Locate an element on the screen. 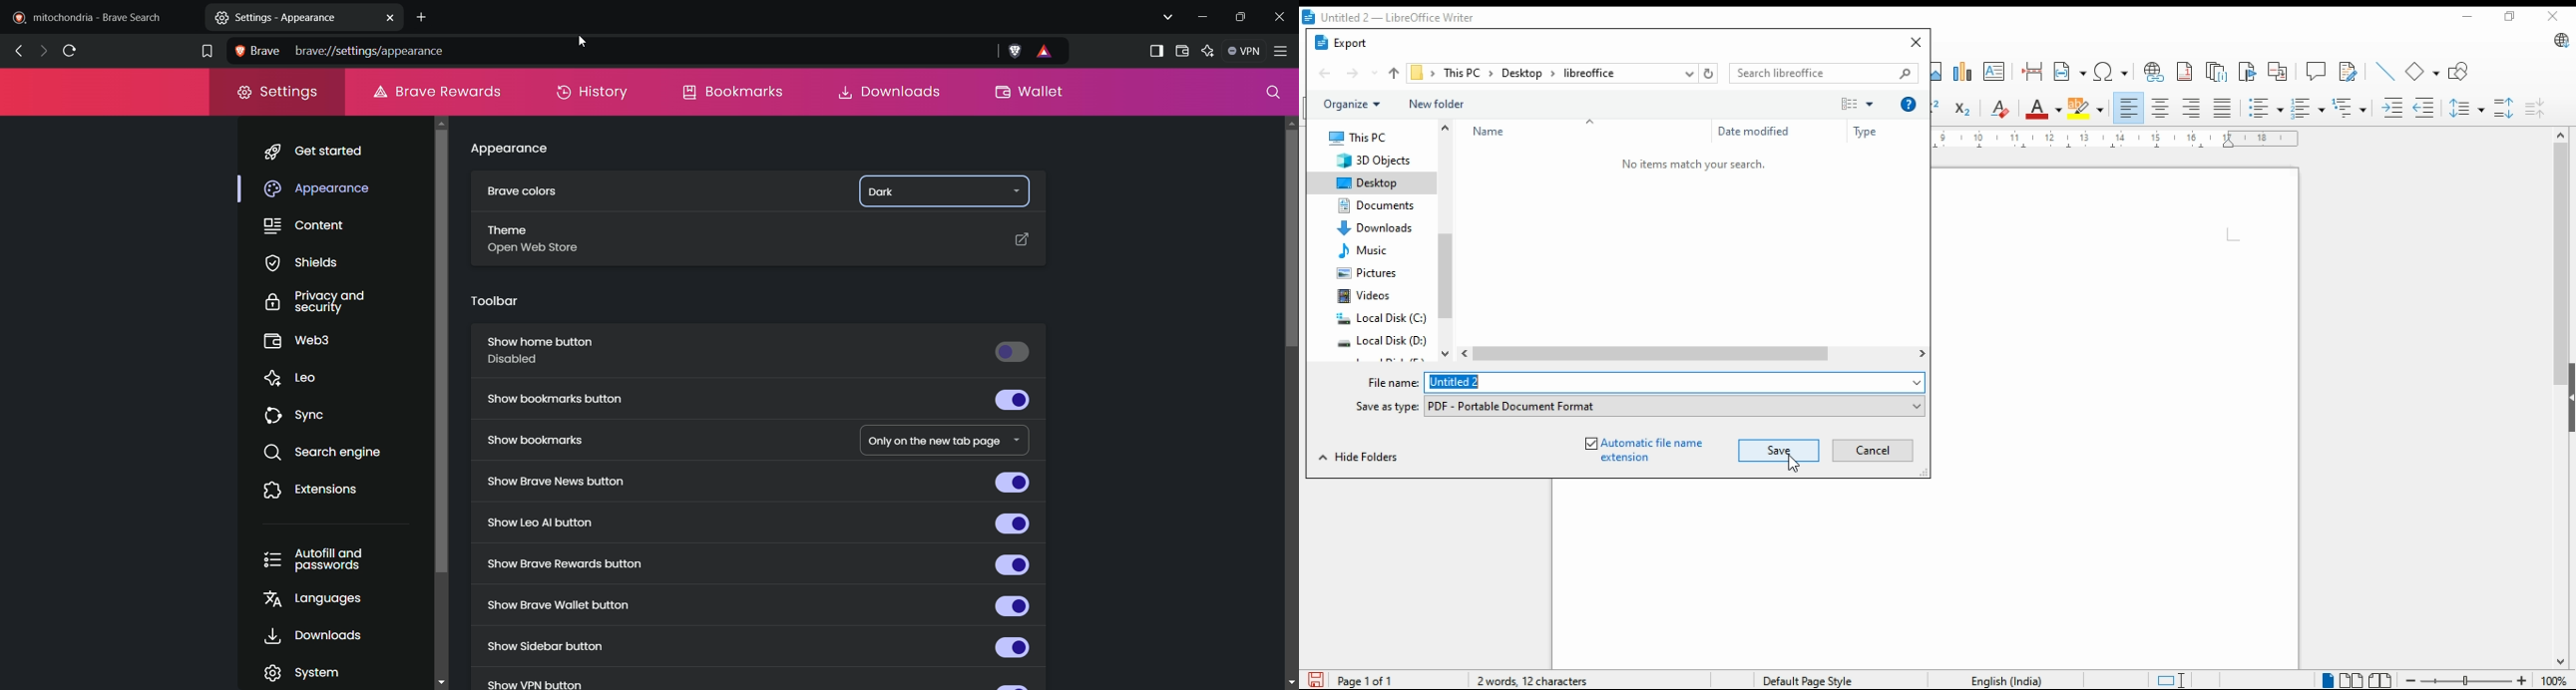  insert image is located at coordinates (1939, 72).